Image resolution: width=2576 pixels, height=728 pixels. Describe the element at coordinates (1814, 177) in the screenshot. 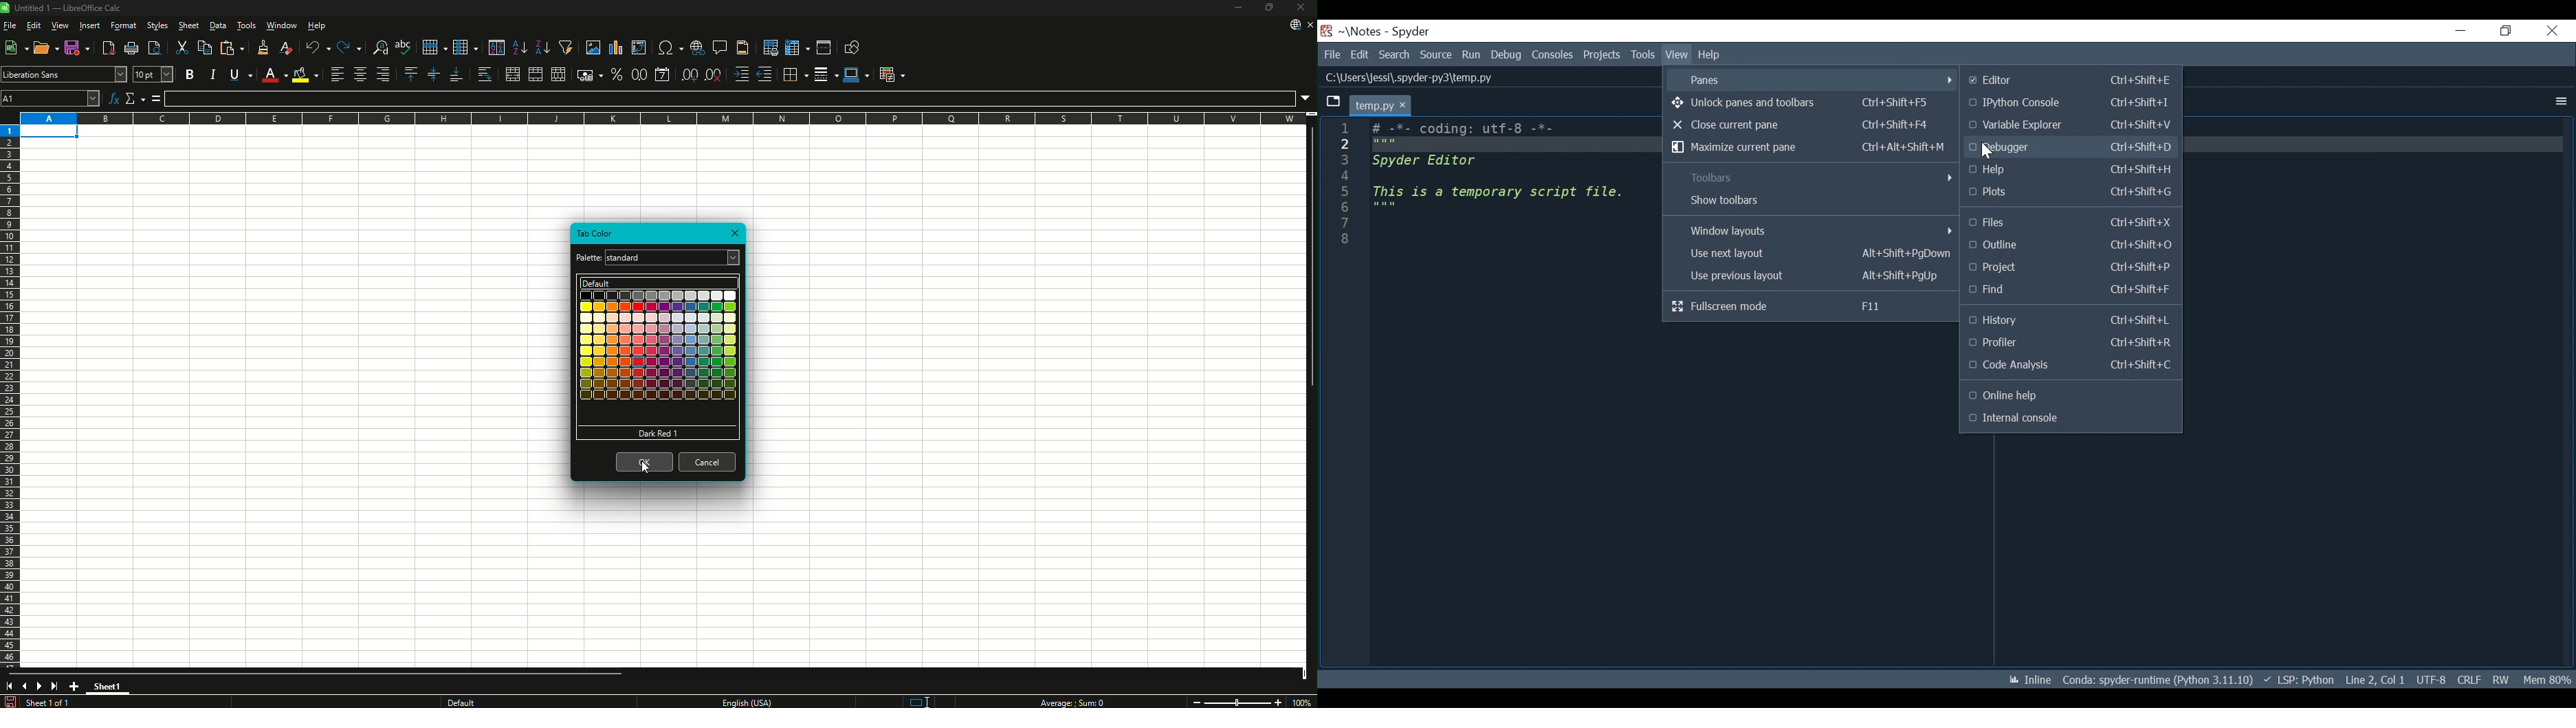

I see `Toolbars` at that location.